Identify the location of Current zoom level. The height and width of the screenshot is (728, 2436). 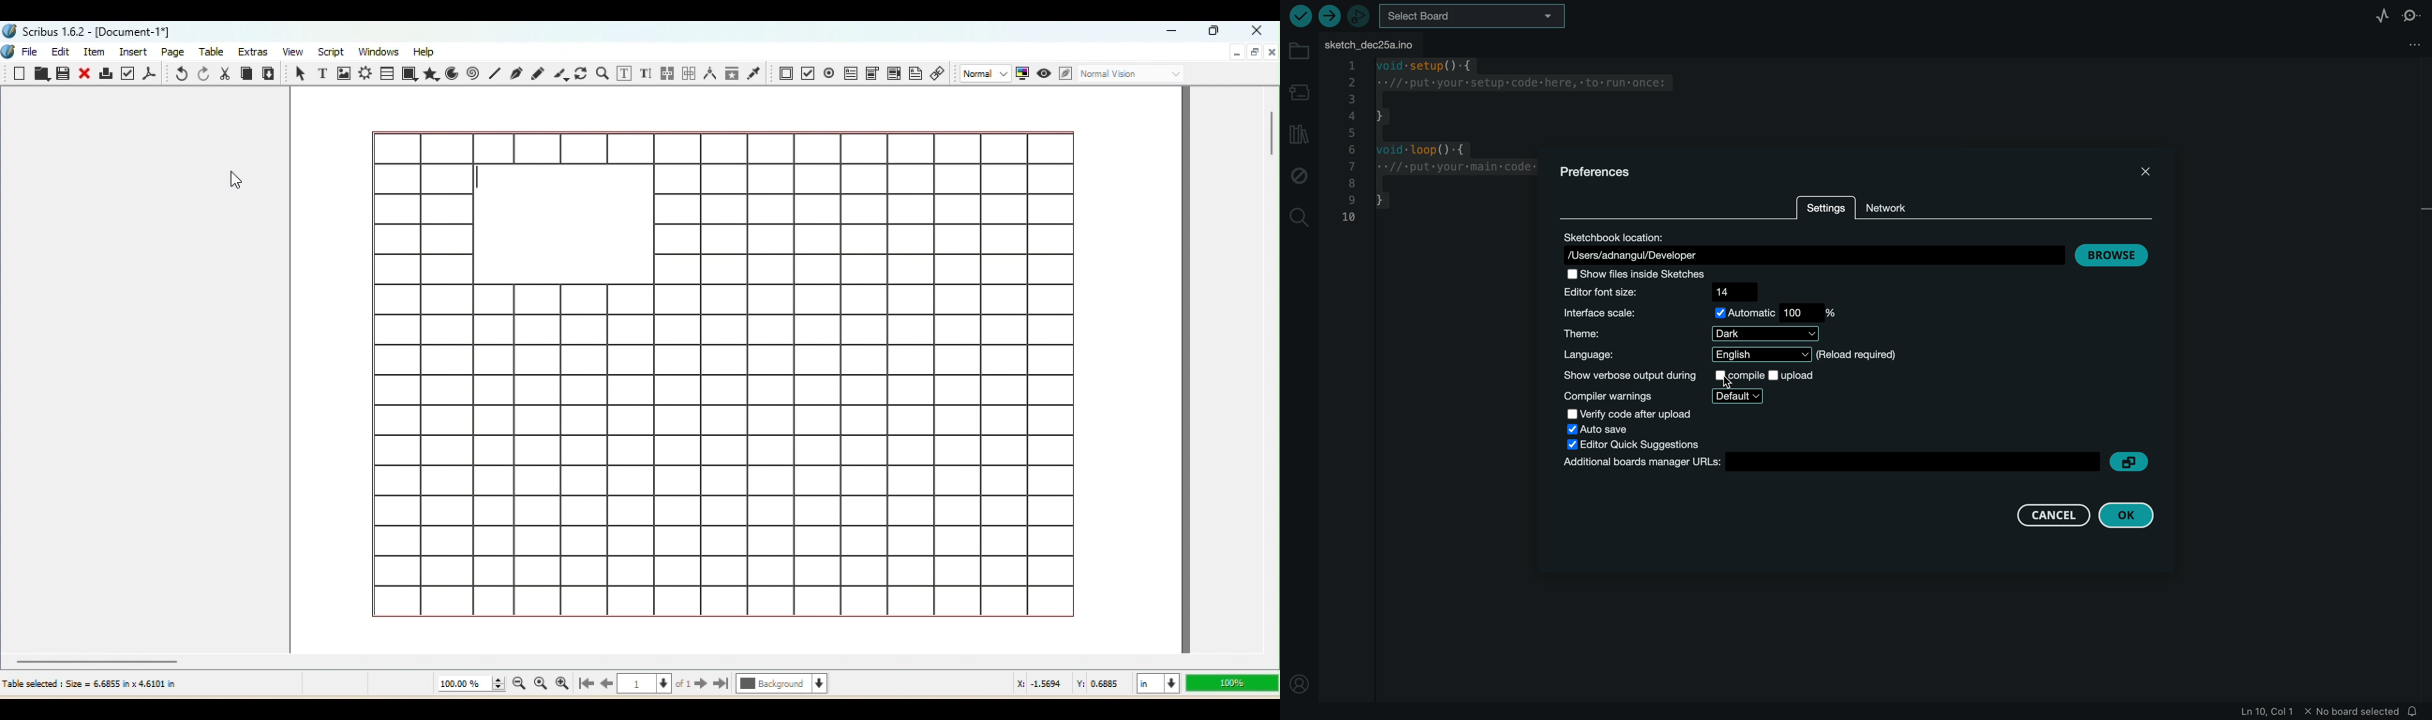
(470, 684).